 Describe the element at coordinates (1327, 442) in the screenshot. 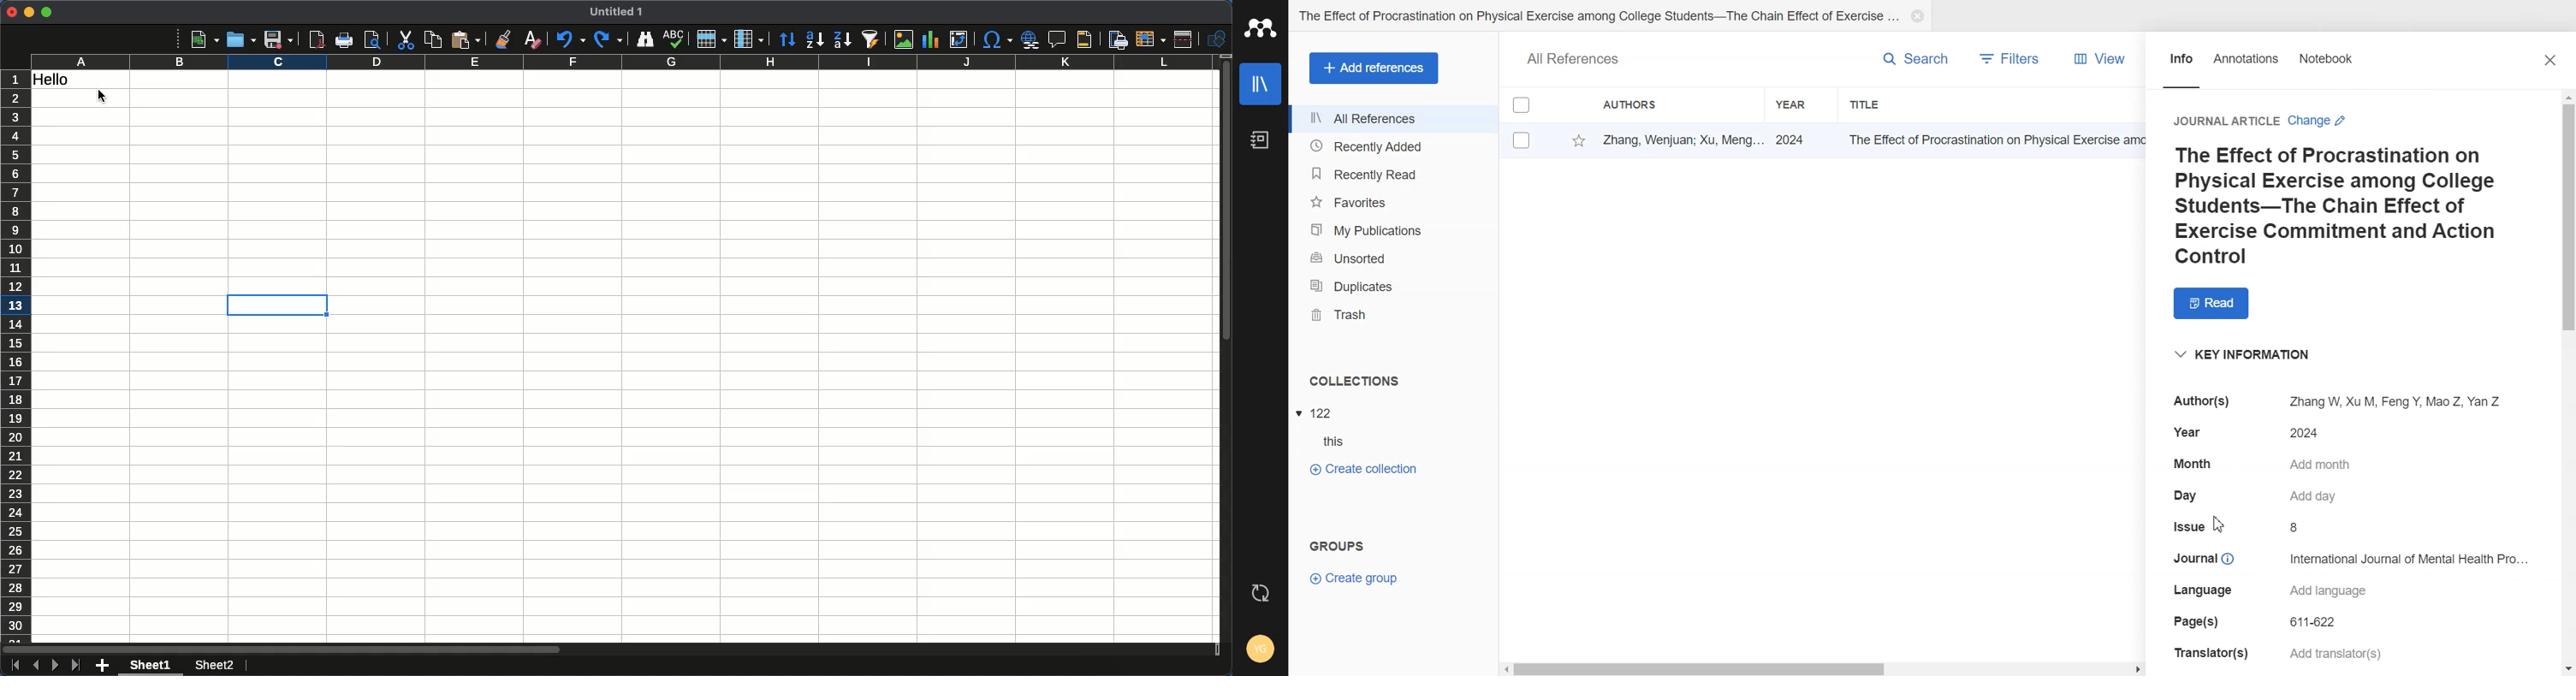

I see `Subfolder` at that location.